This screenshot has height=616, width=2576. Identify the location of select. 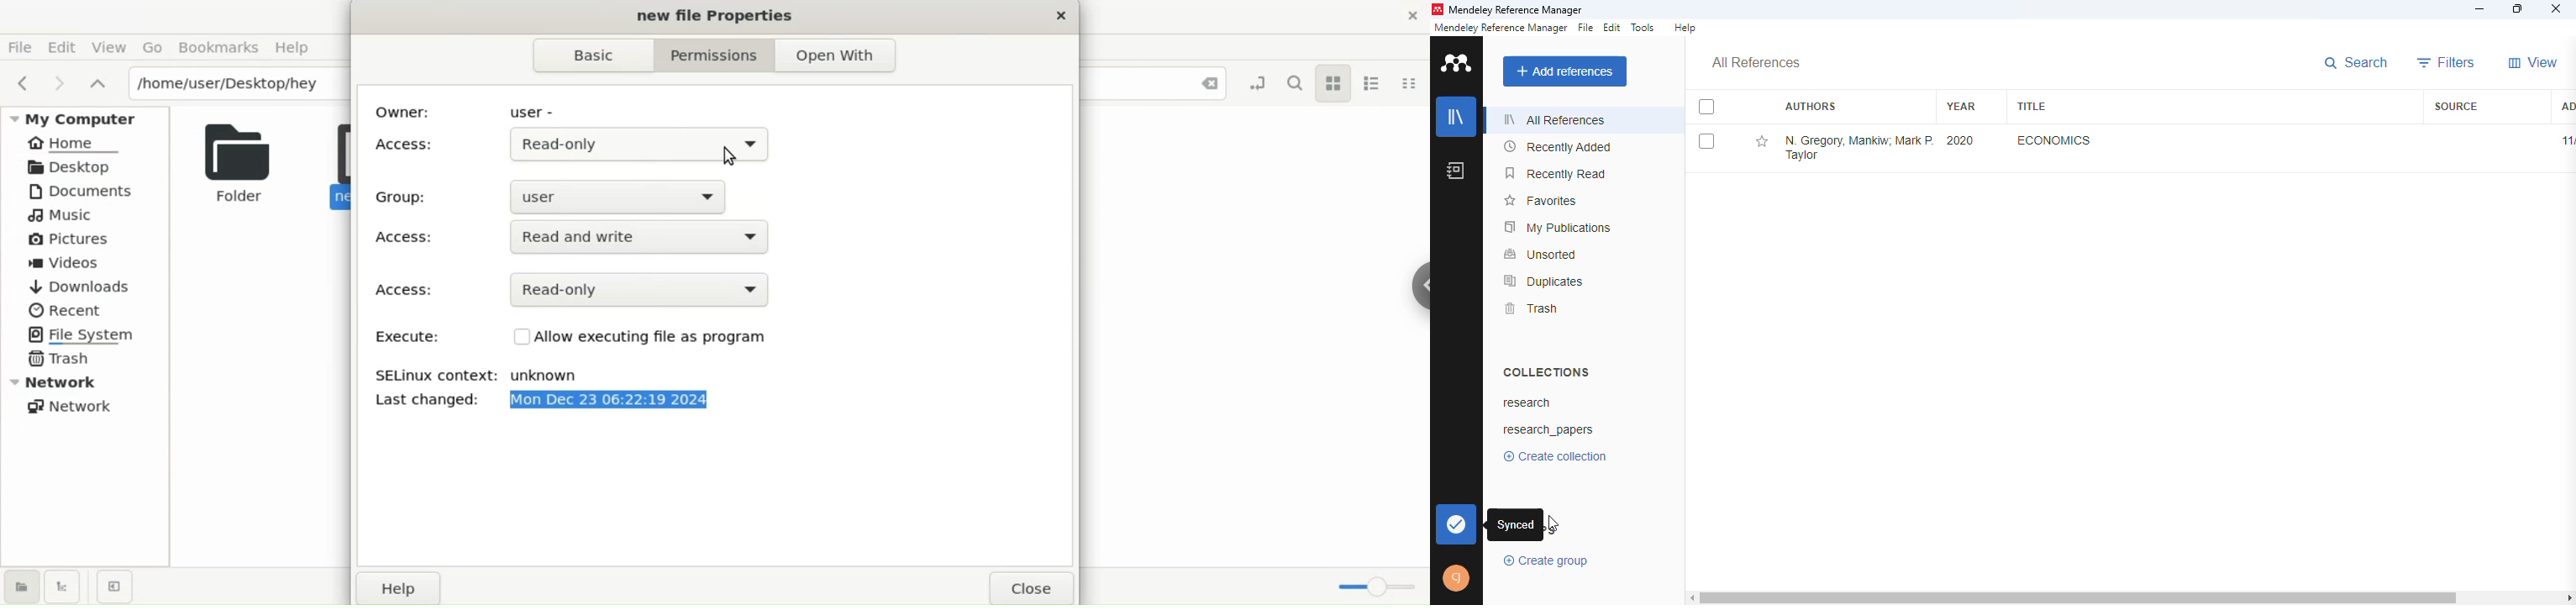
(1706, 141).